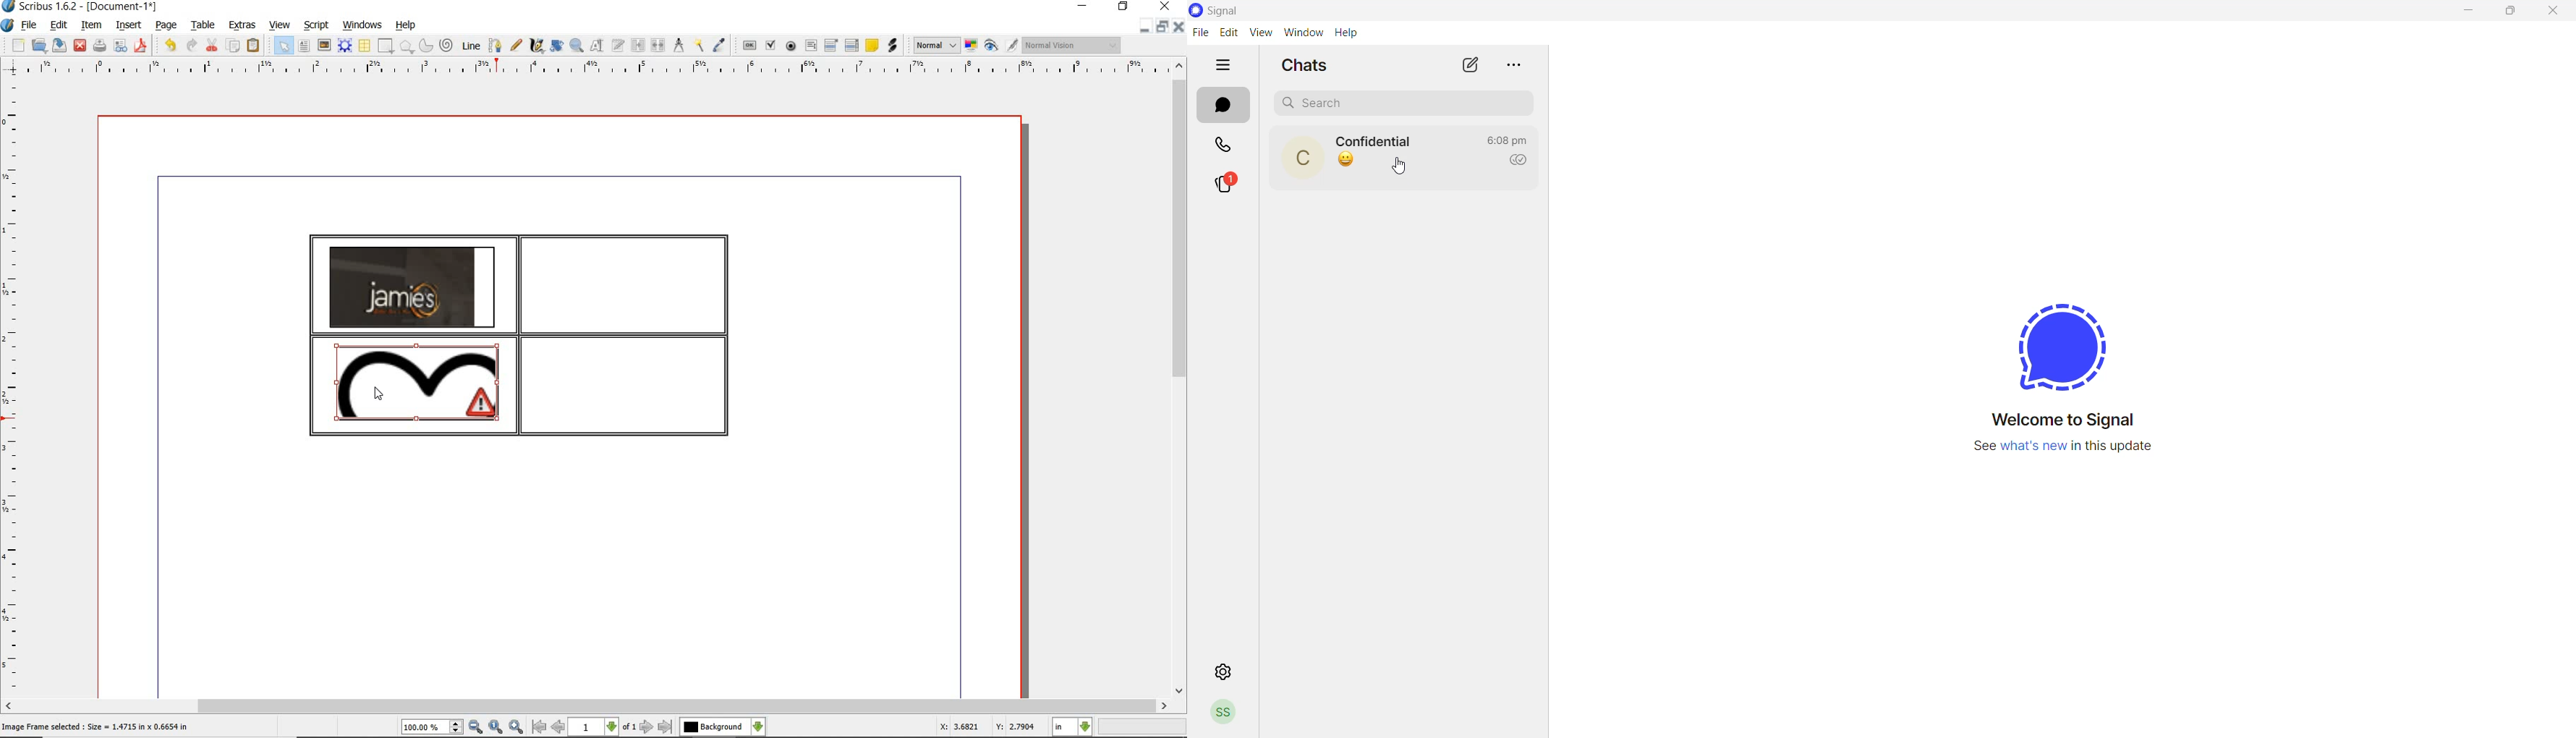 Image resolution: width=2576 pixels, height=756 pixels. Describe the element at coordinates (973, 47) in the screenshot. I see `toggle color management system` at that location.